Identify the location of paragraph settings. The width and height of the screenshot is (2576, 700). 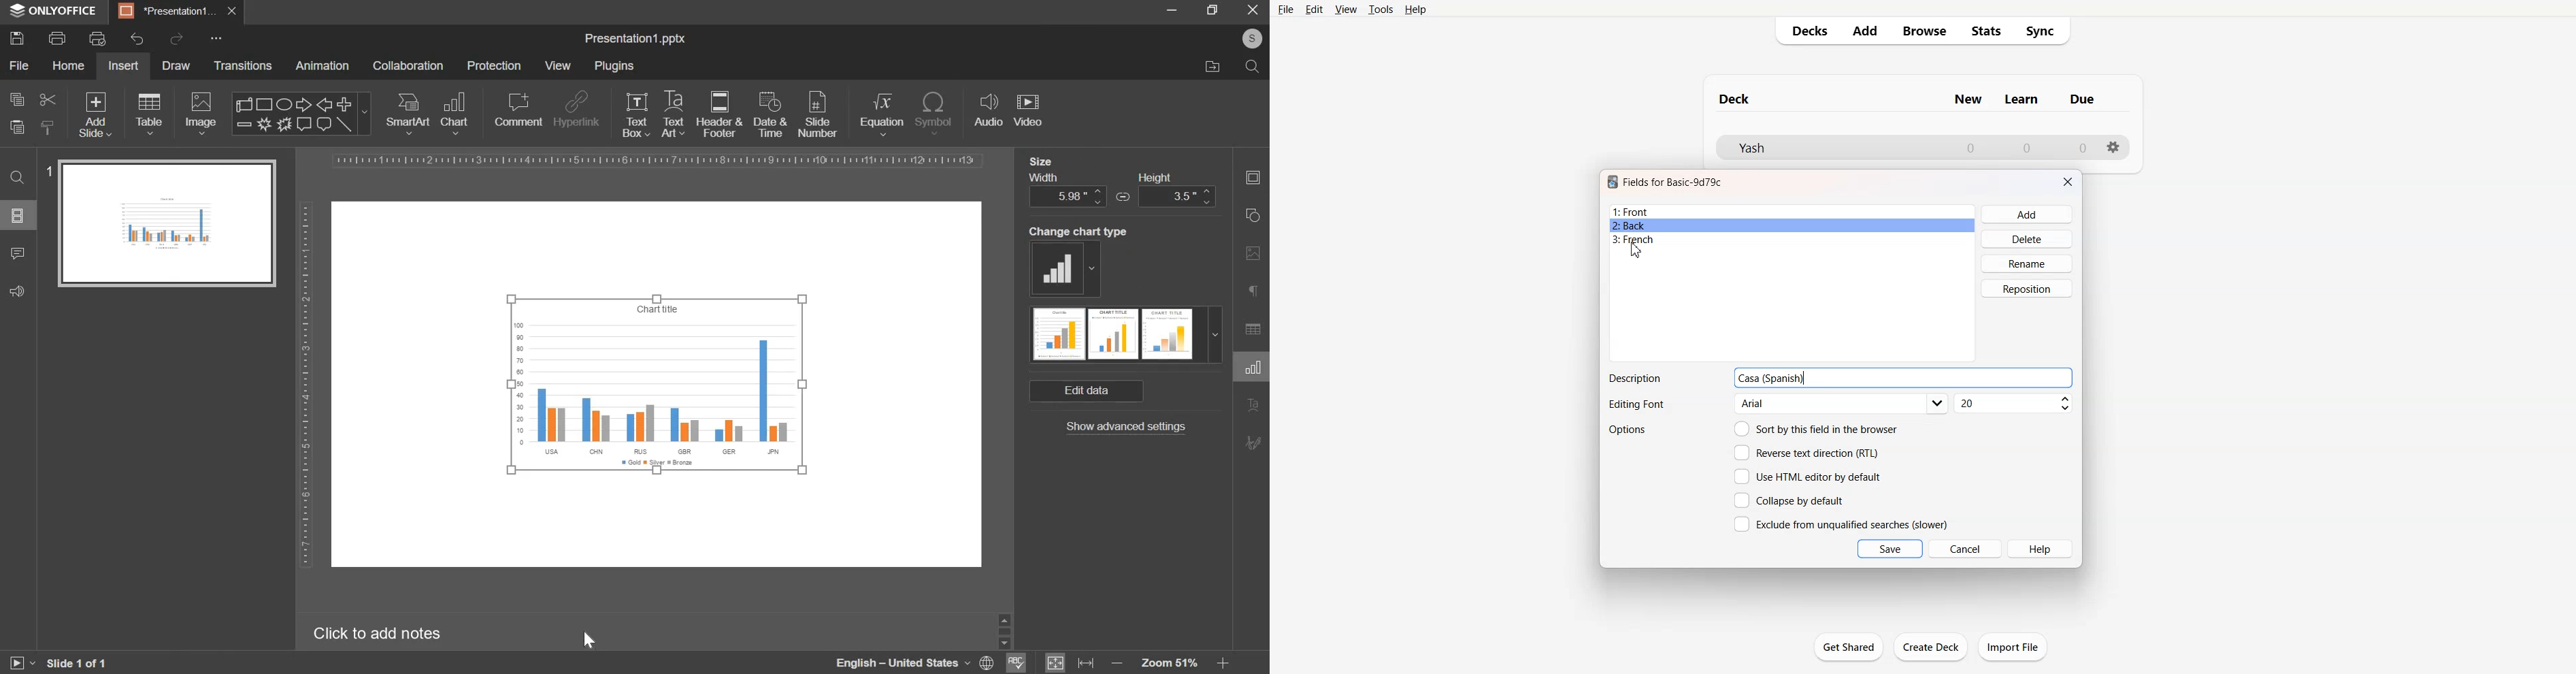
(1254, 292).